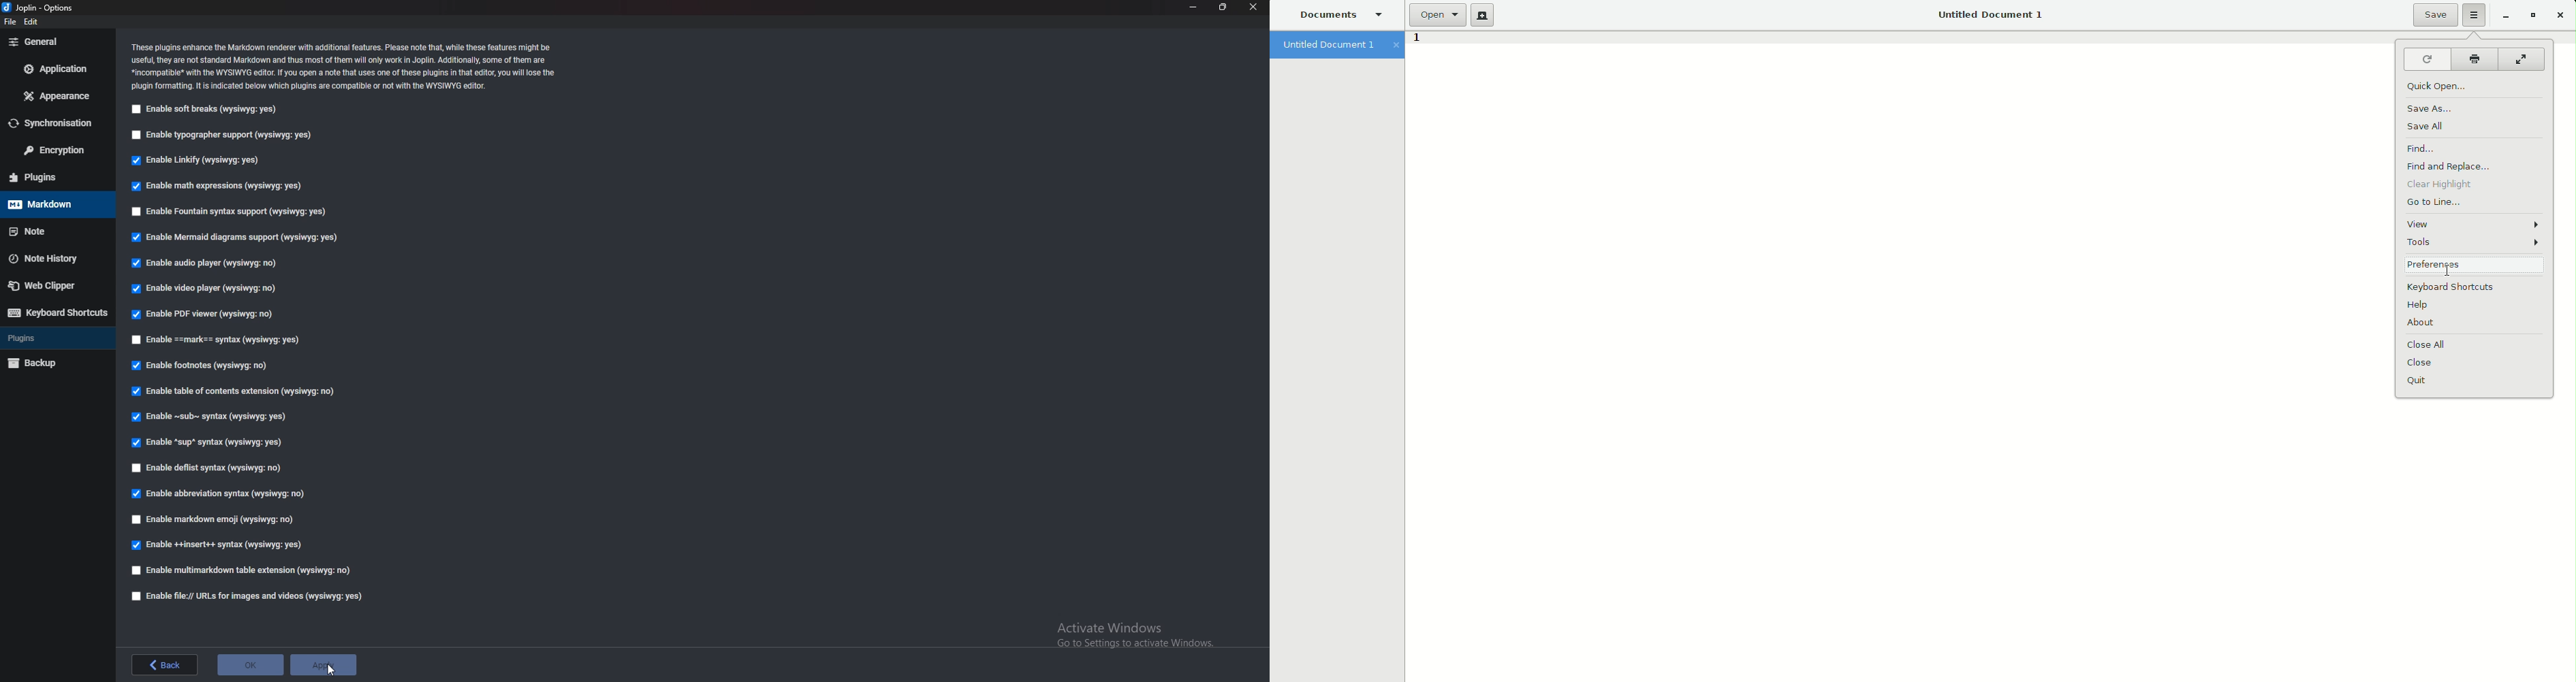  What do you see at coordinates (58, 314) in the screenshot?
I see `Keyboard shortcuts` at bounding box center [58, 314].